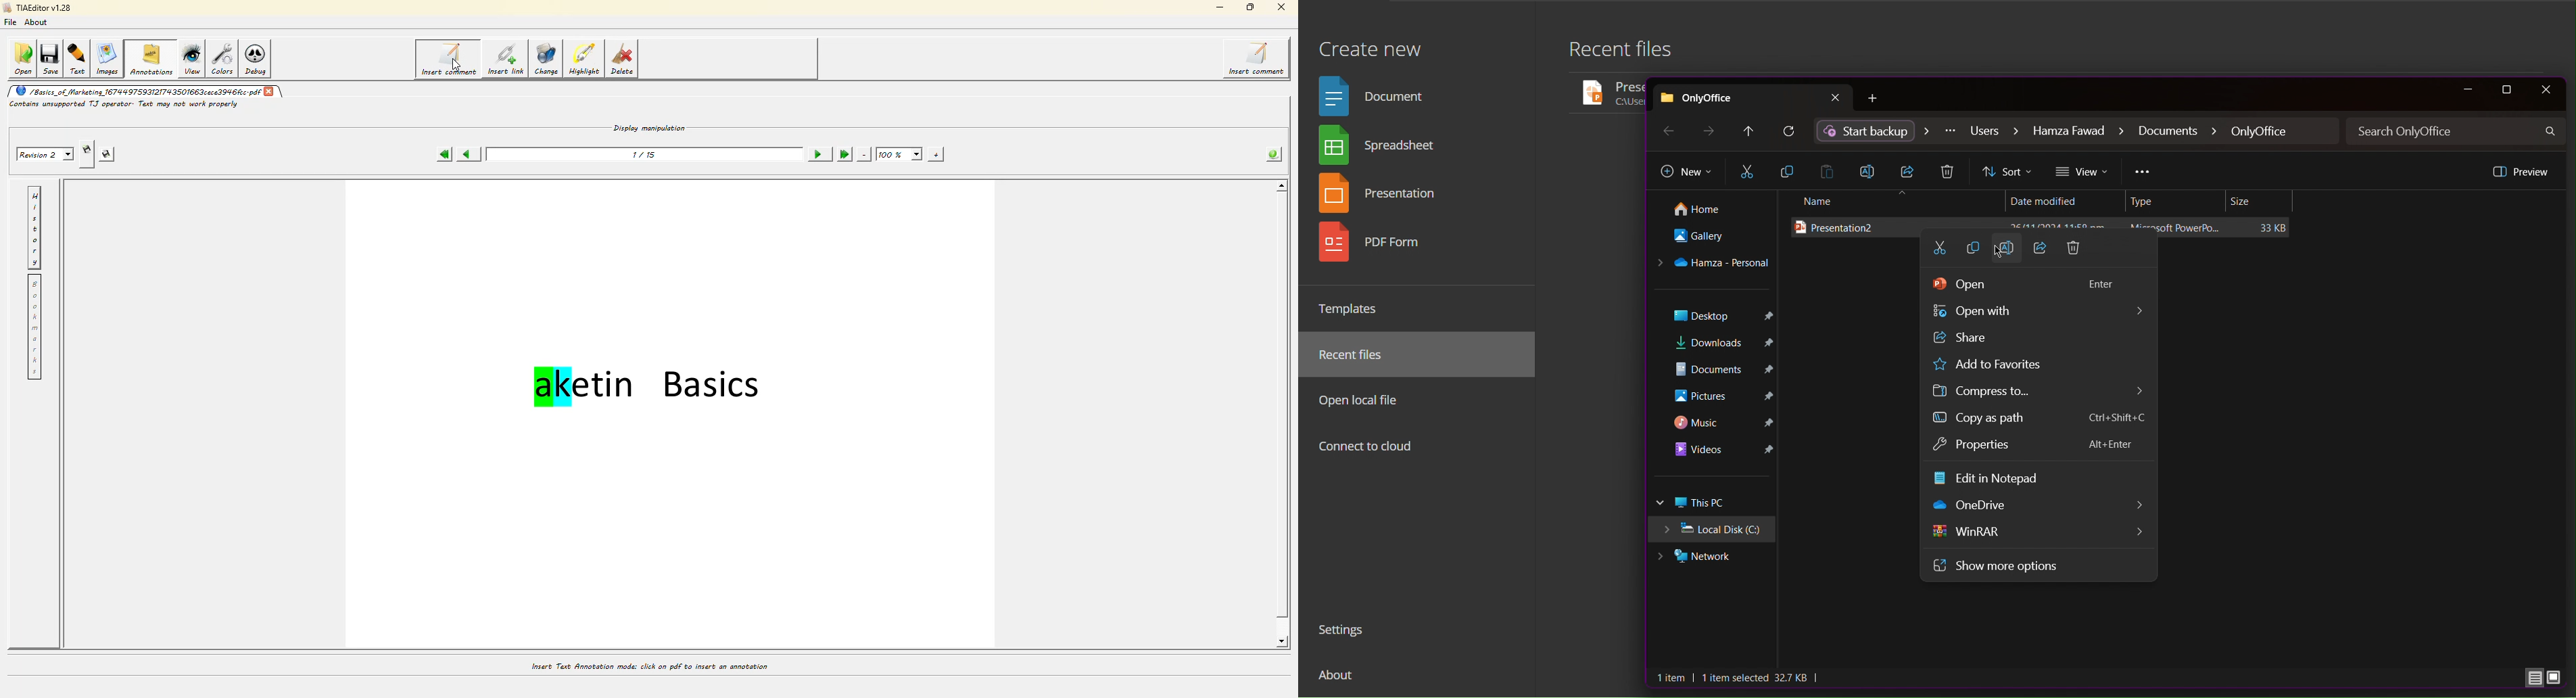 Image resolution: width=2576 pixels, height=700 pixels. Describe the element at coordinates (2045, 228) in the screenshot. I see `Presentation 2` at that location.